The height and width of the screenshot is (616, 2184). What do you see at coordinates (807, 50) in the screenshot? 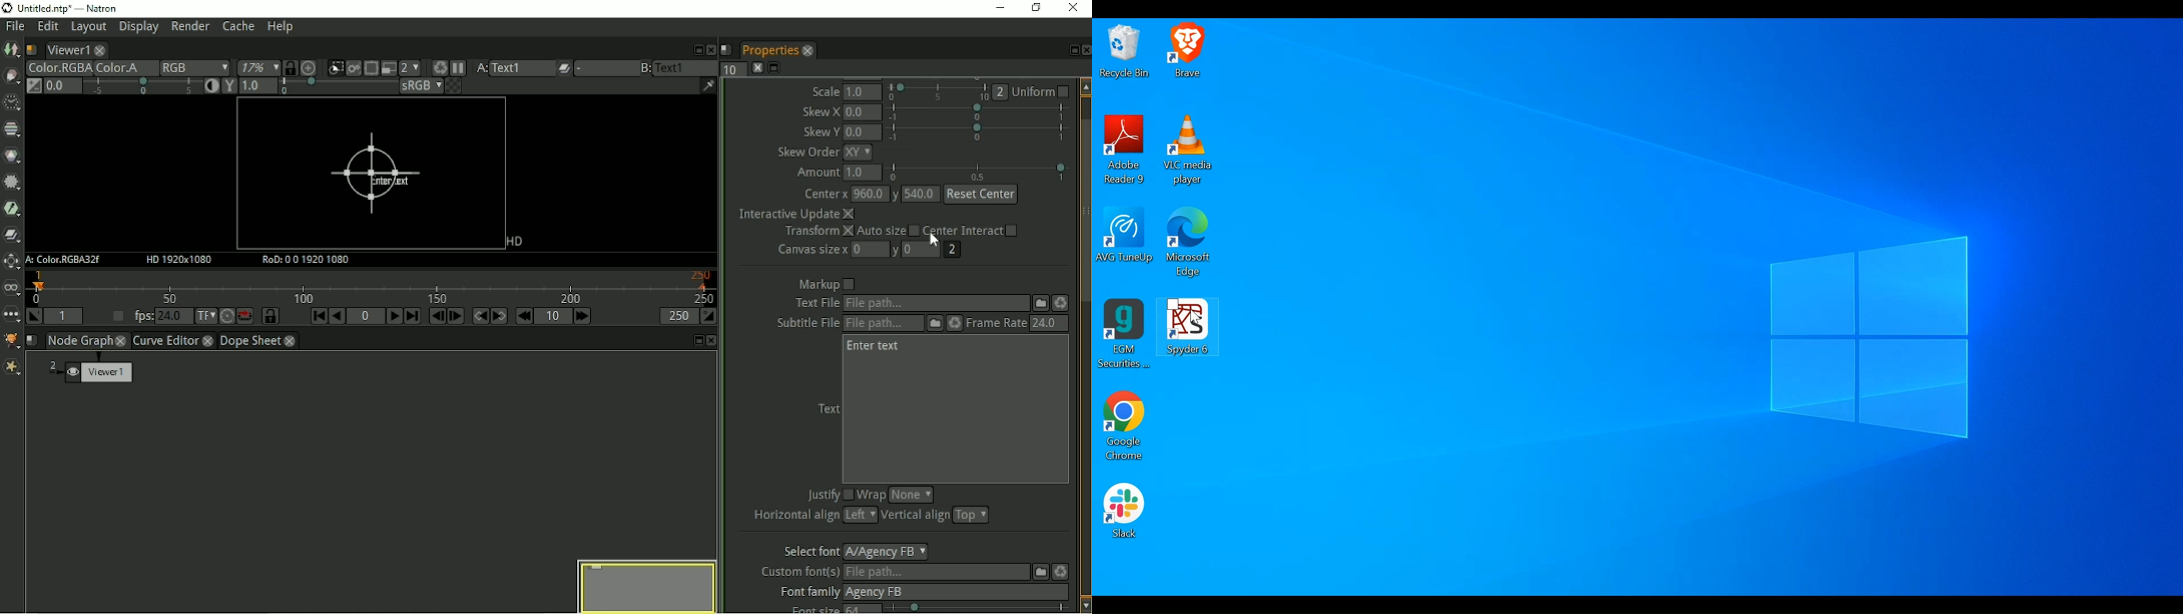
I see `close` at bounding box center [807, 50].